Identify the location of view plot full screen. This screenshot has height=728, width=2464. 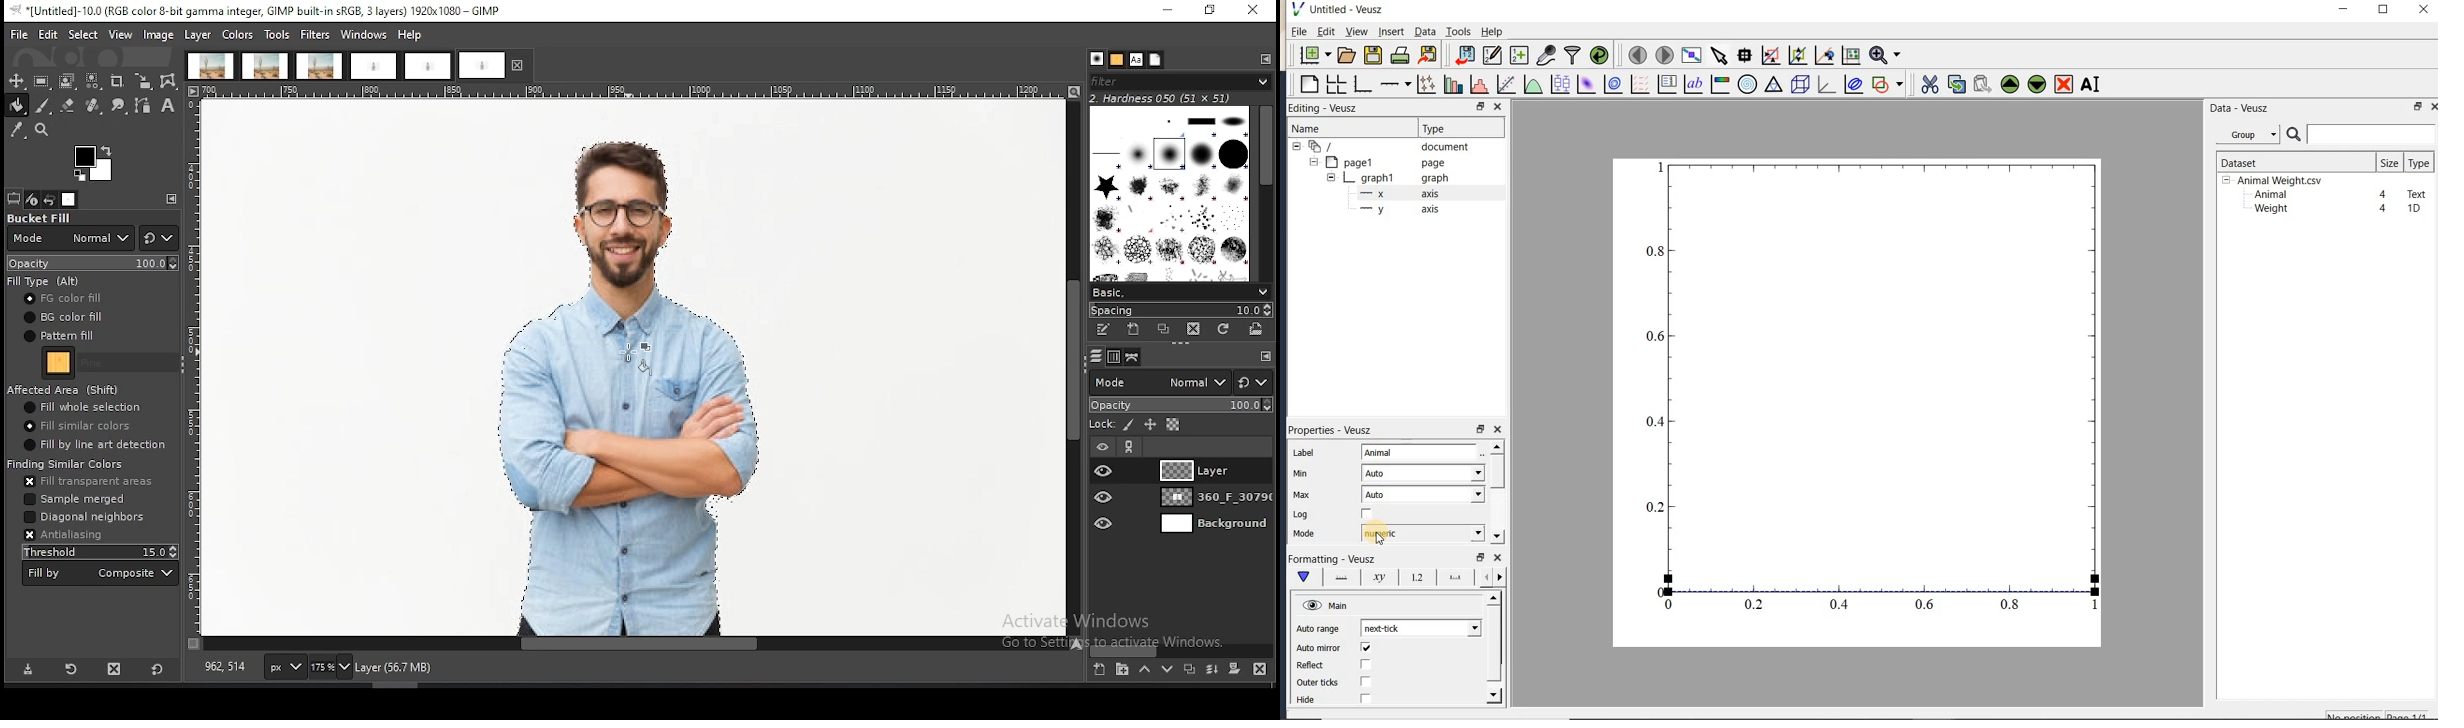
(1691, 56).